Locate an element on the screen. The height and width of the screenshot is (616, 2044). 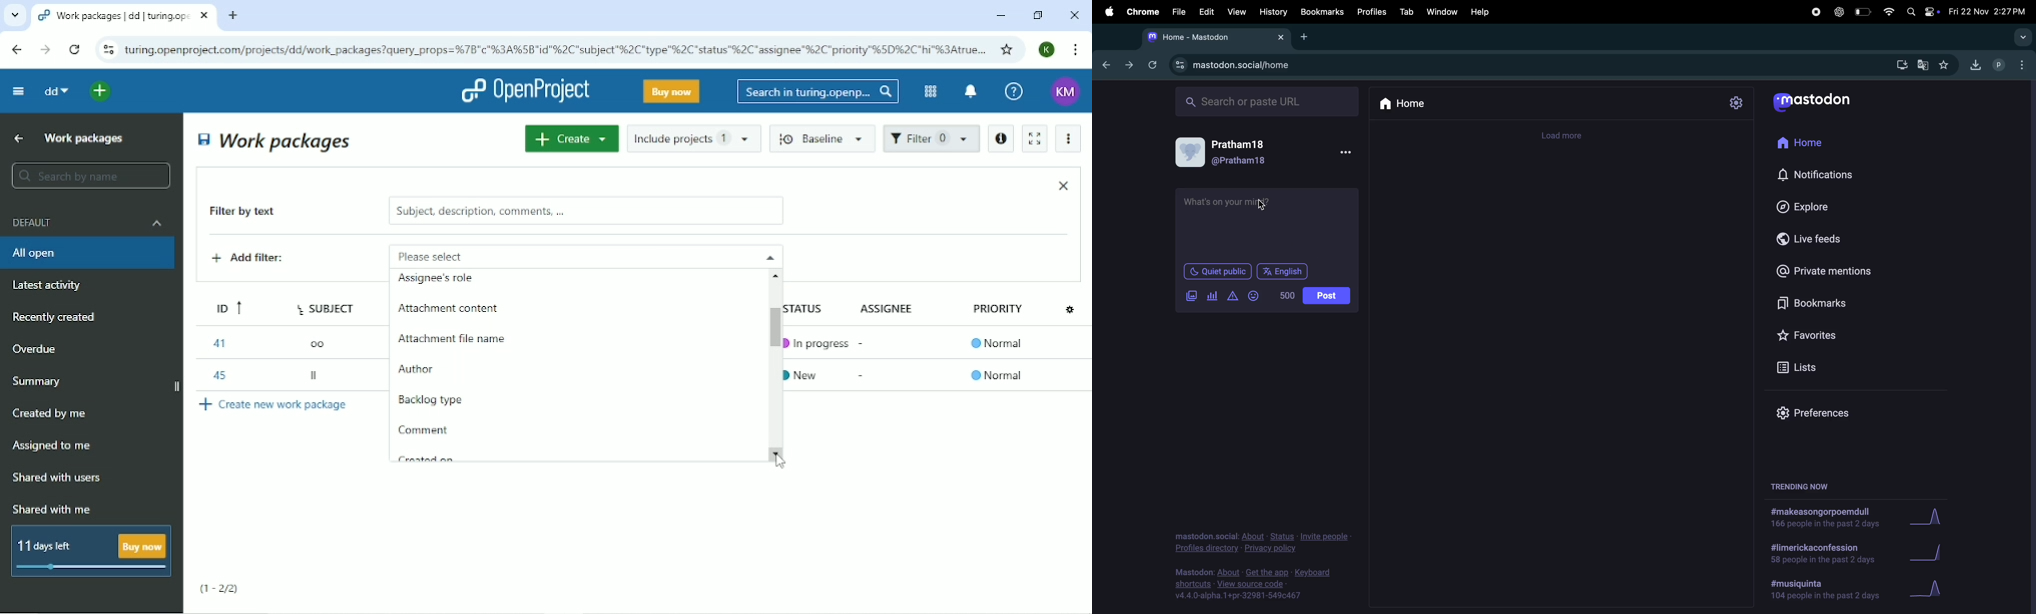
refresh is located at coordinates (1151, 64).